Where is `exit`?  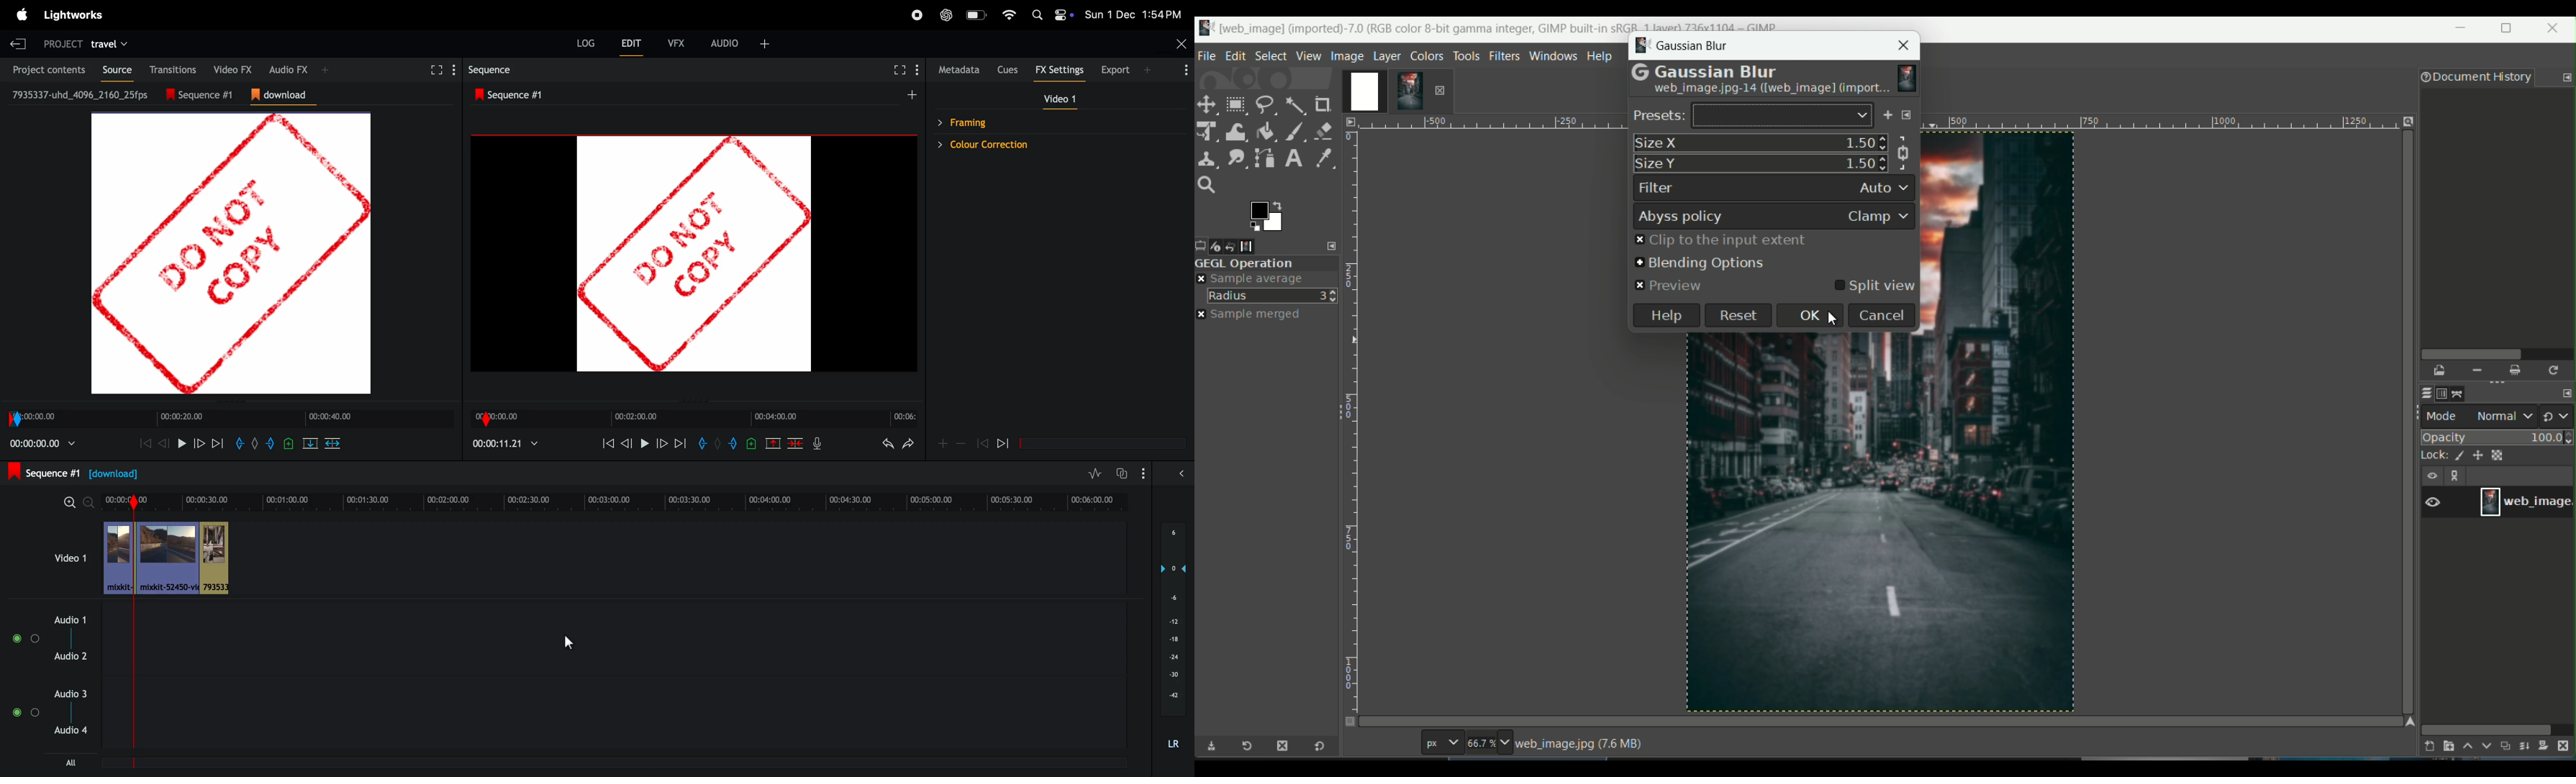
exit is located at coordinates (18, 44).